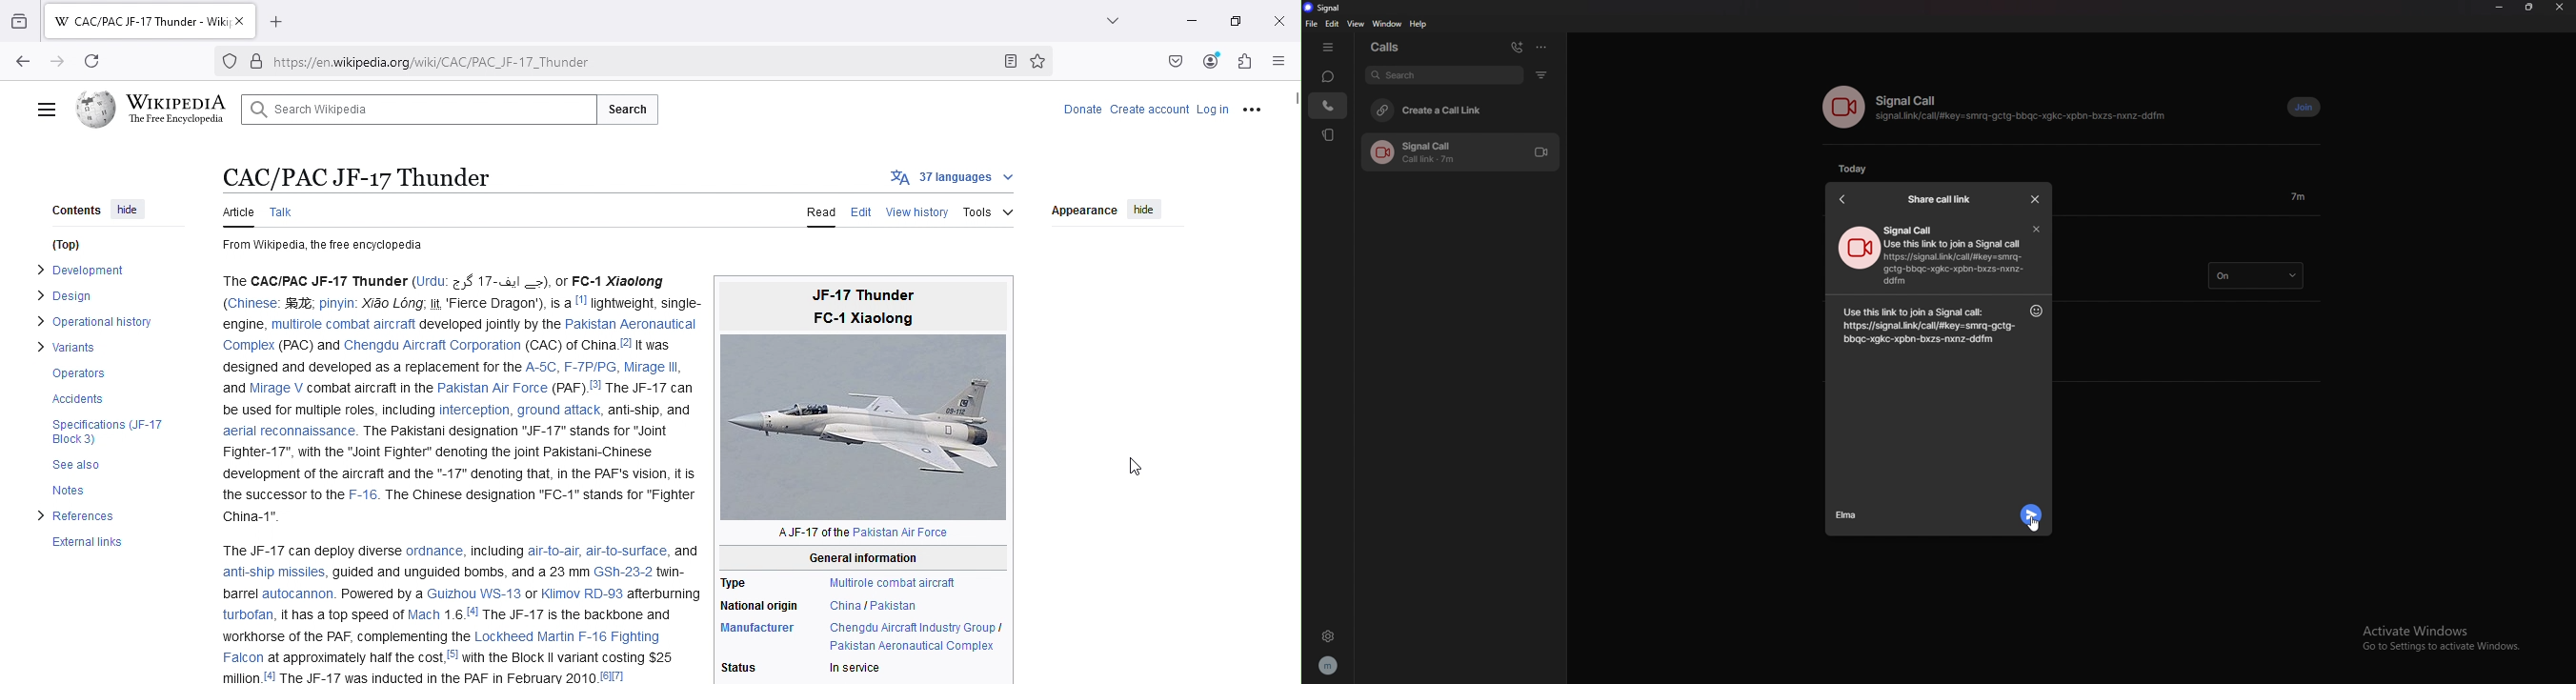 The image size is (2576, 700). I want to click on (Top), so click(62, 248).